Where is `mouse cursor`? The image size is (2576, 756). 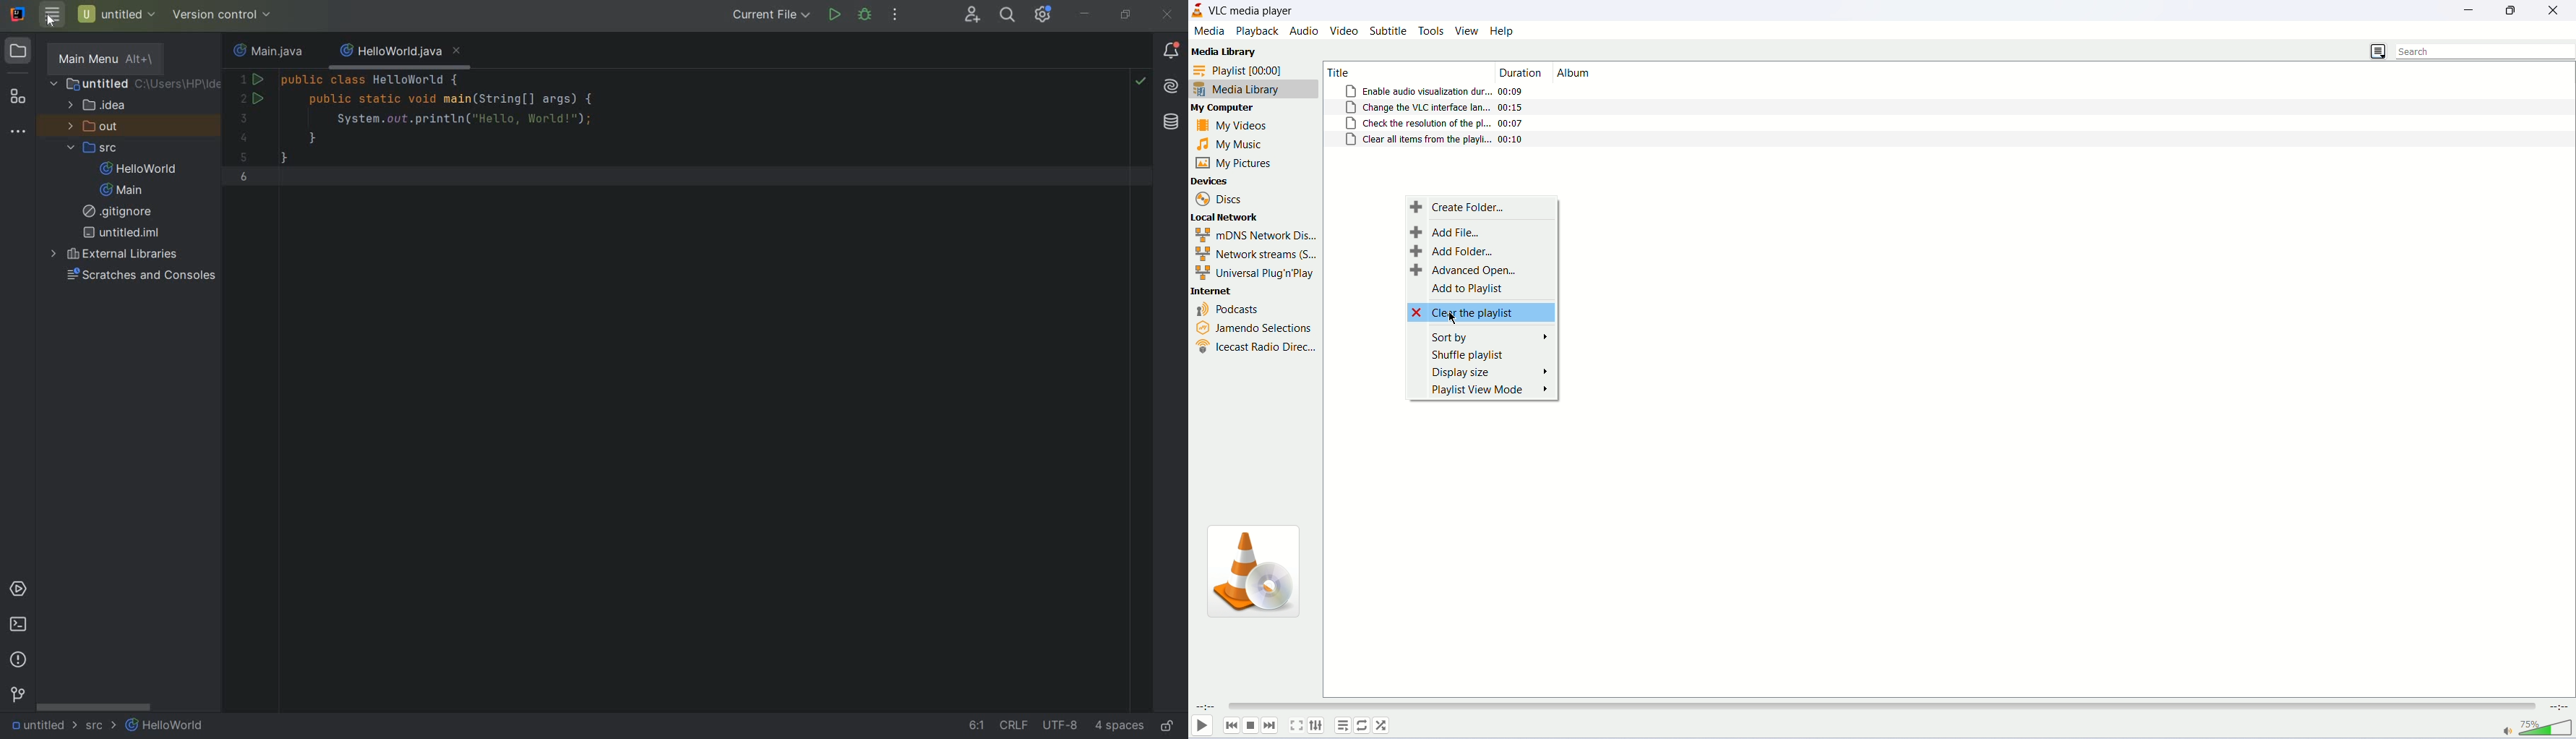 mouse cursor is located at coordinates (1454, 318).